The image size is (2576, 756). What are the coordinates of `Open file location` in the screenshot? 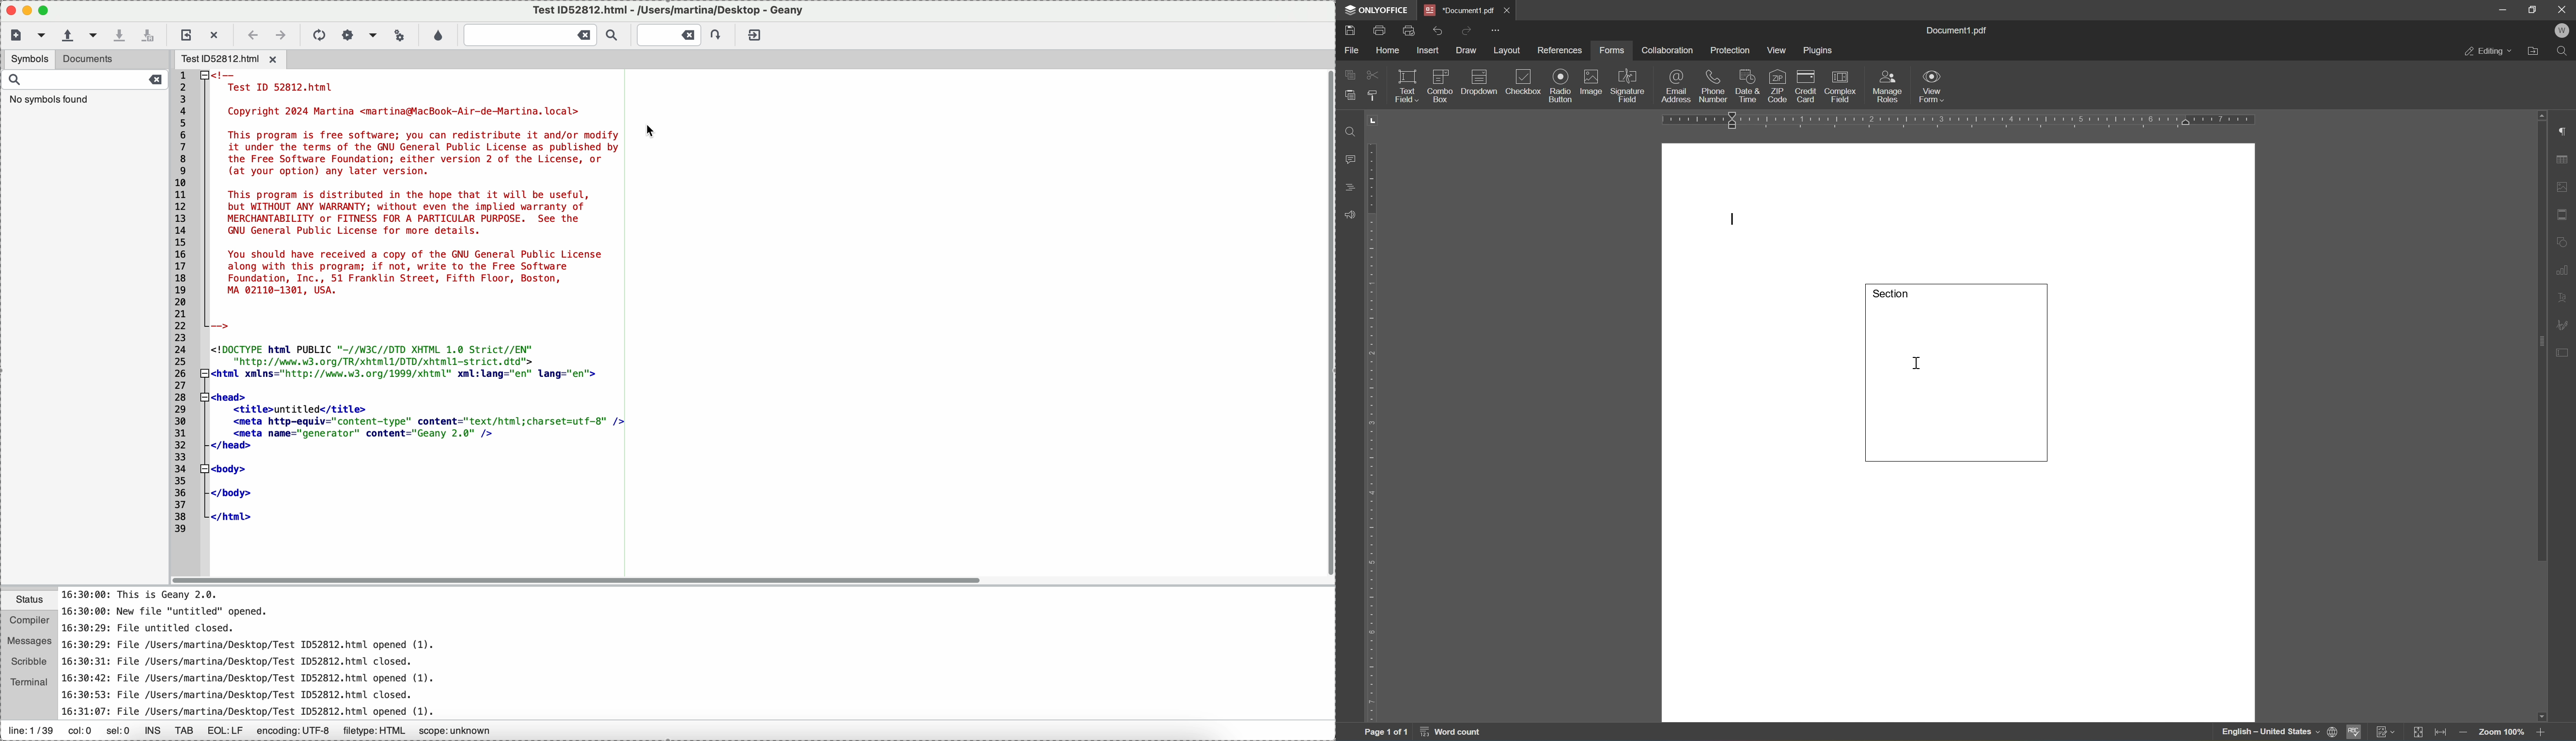 It's located at (2536, 52).